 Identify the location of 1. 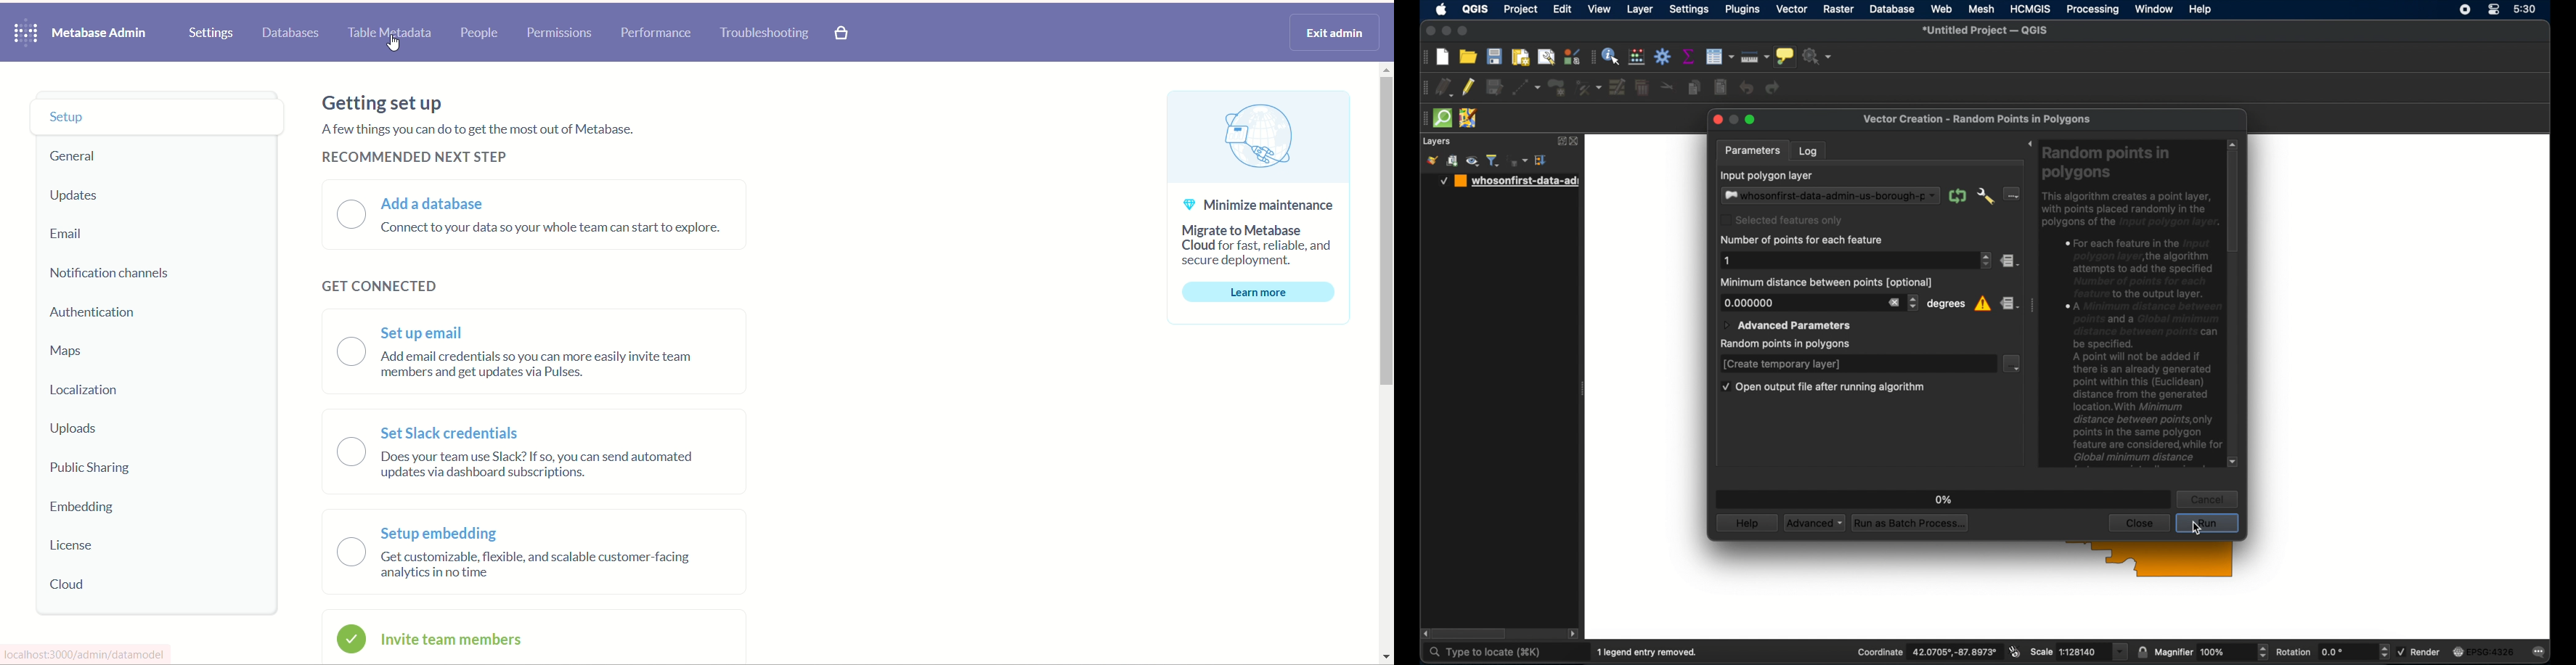
(1727, 260).